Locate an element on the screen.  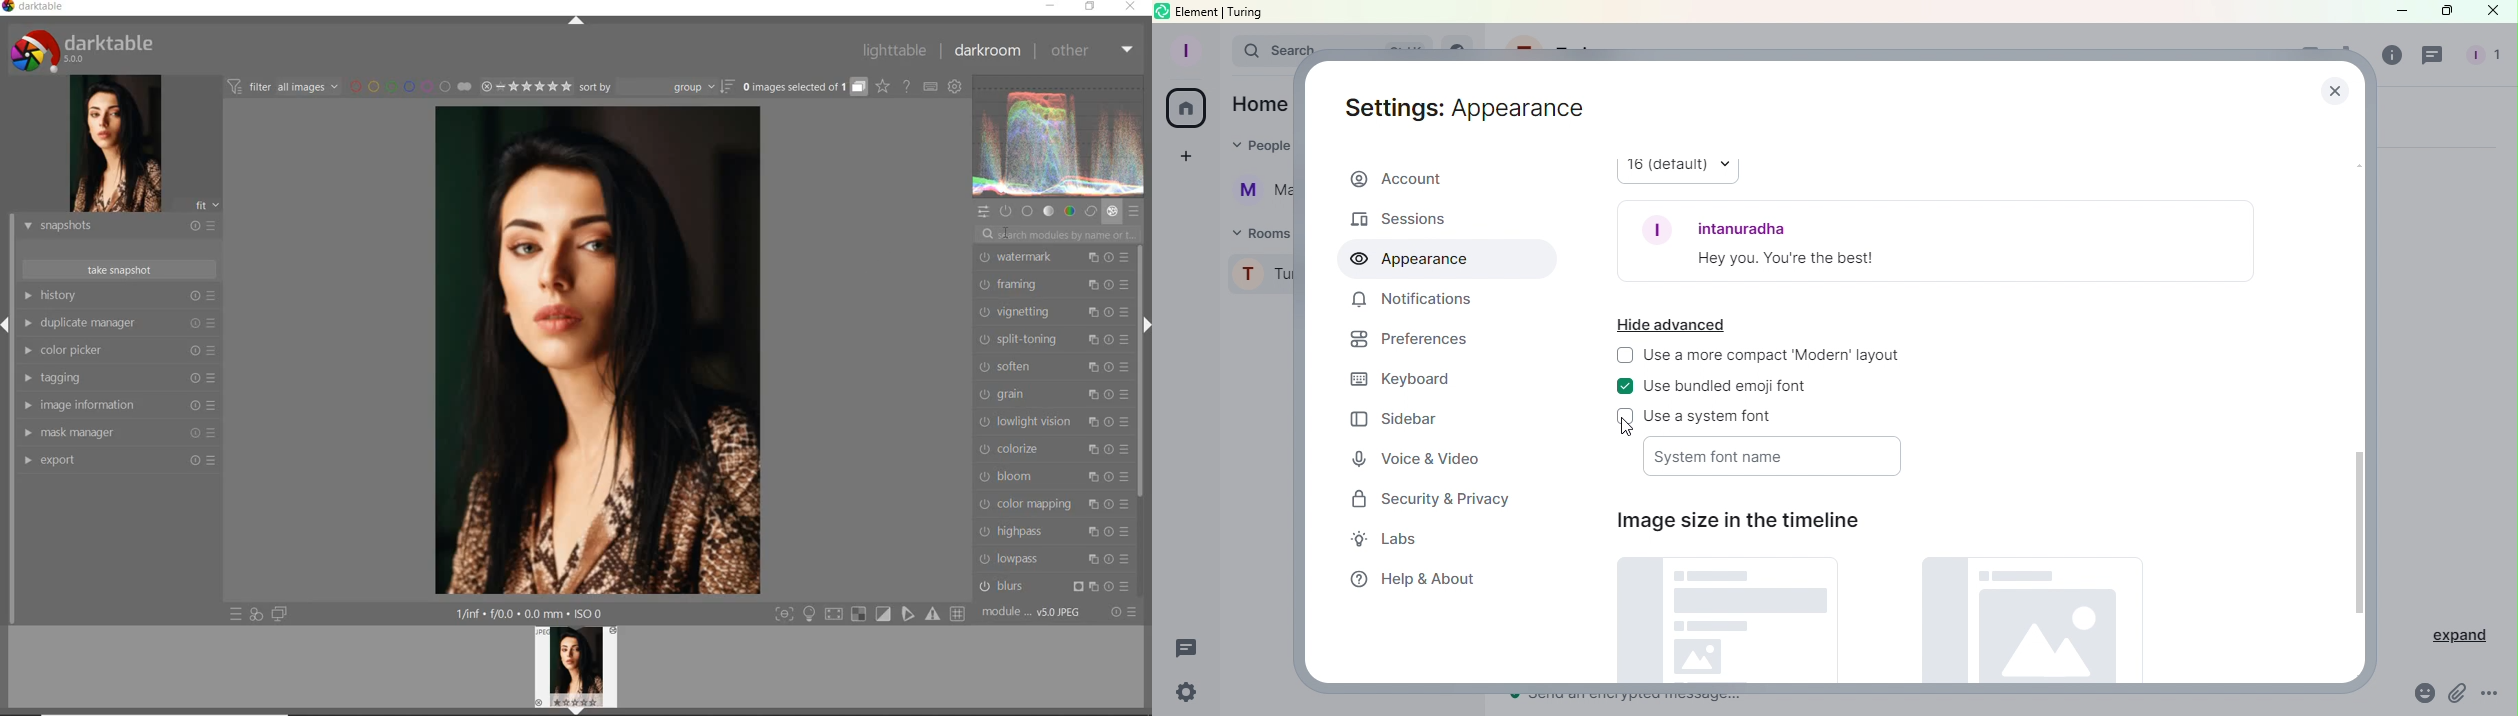
image preview is located at coordinates (116, 143).